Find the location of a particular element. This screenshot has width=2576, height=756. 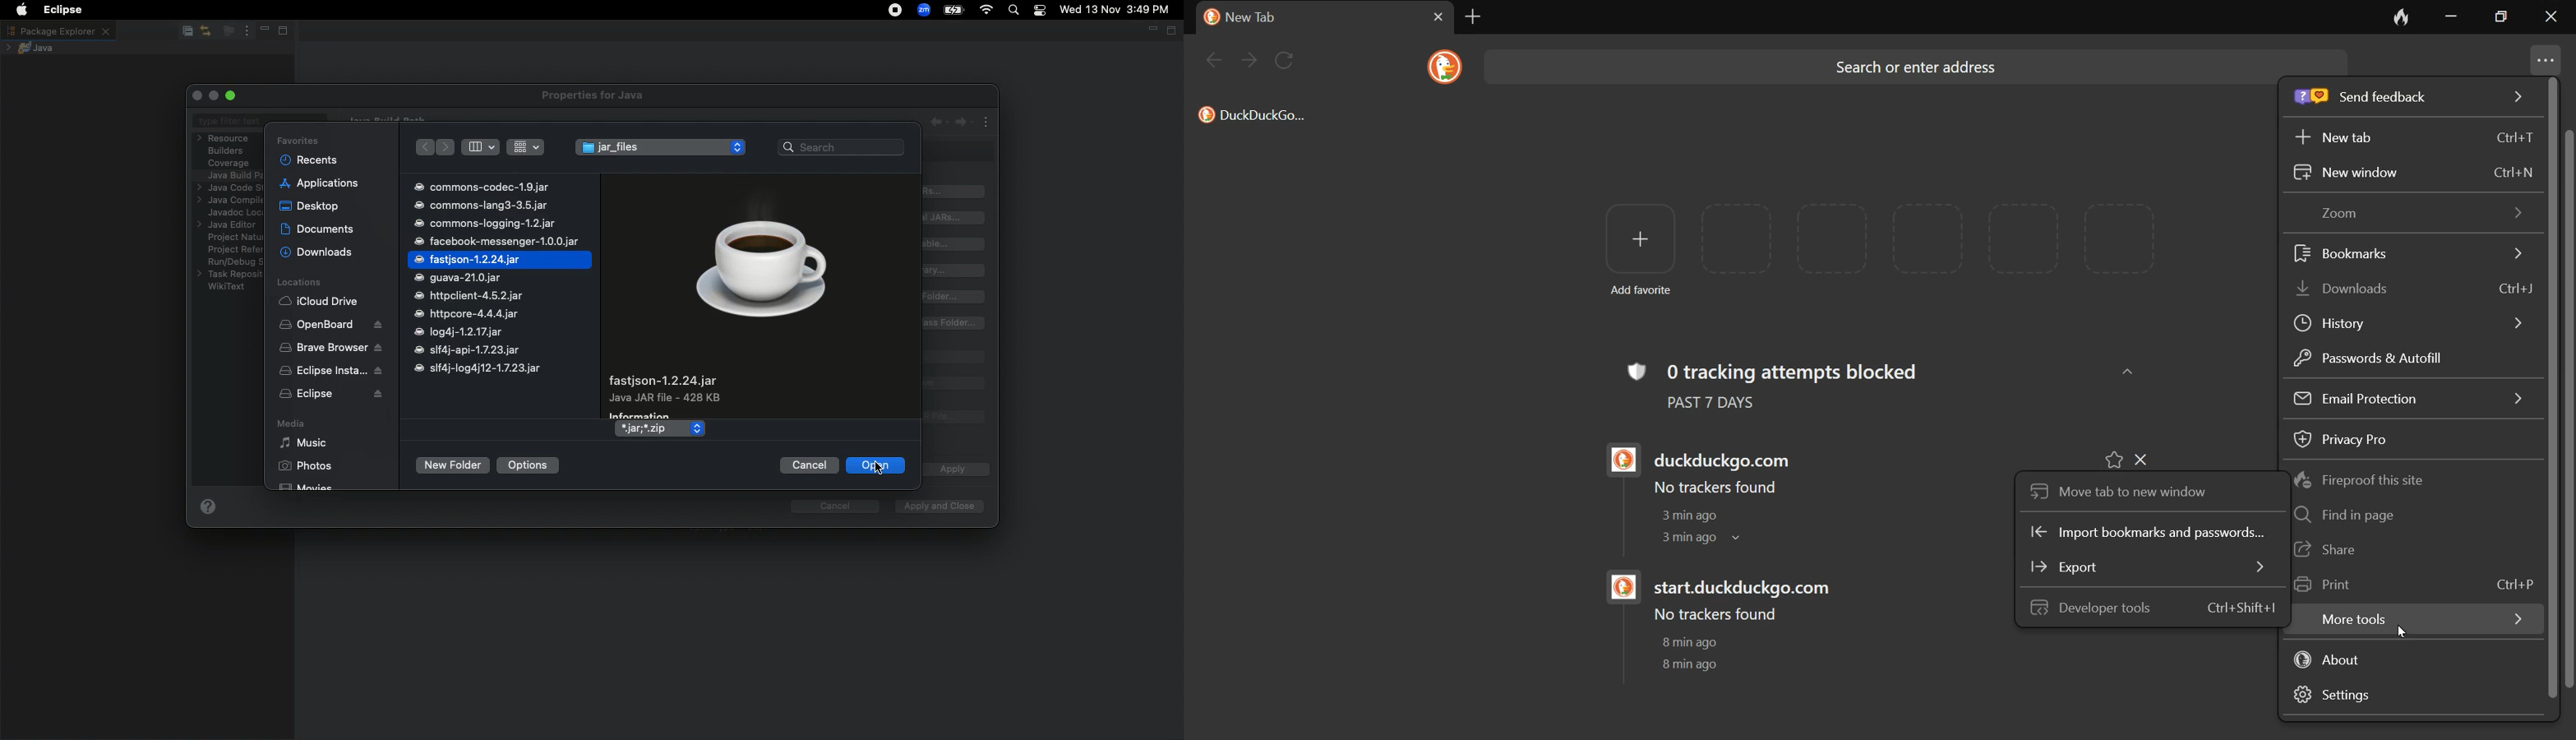

Move tab to new window is located at coordinates (2121, 488).